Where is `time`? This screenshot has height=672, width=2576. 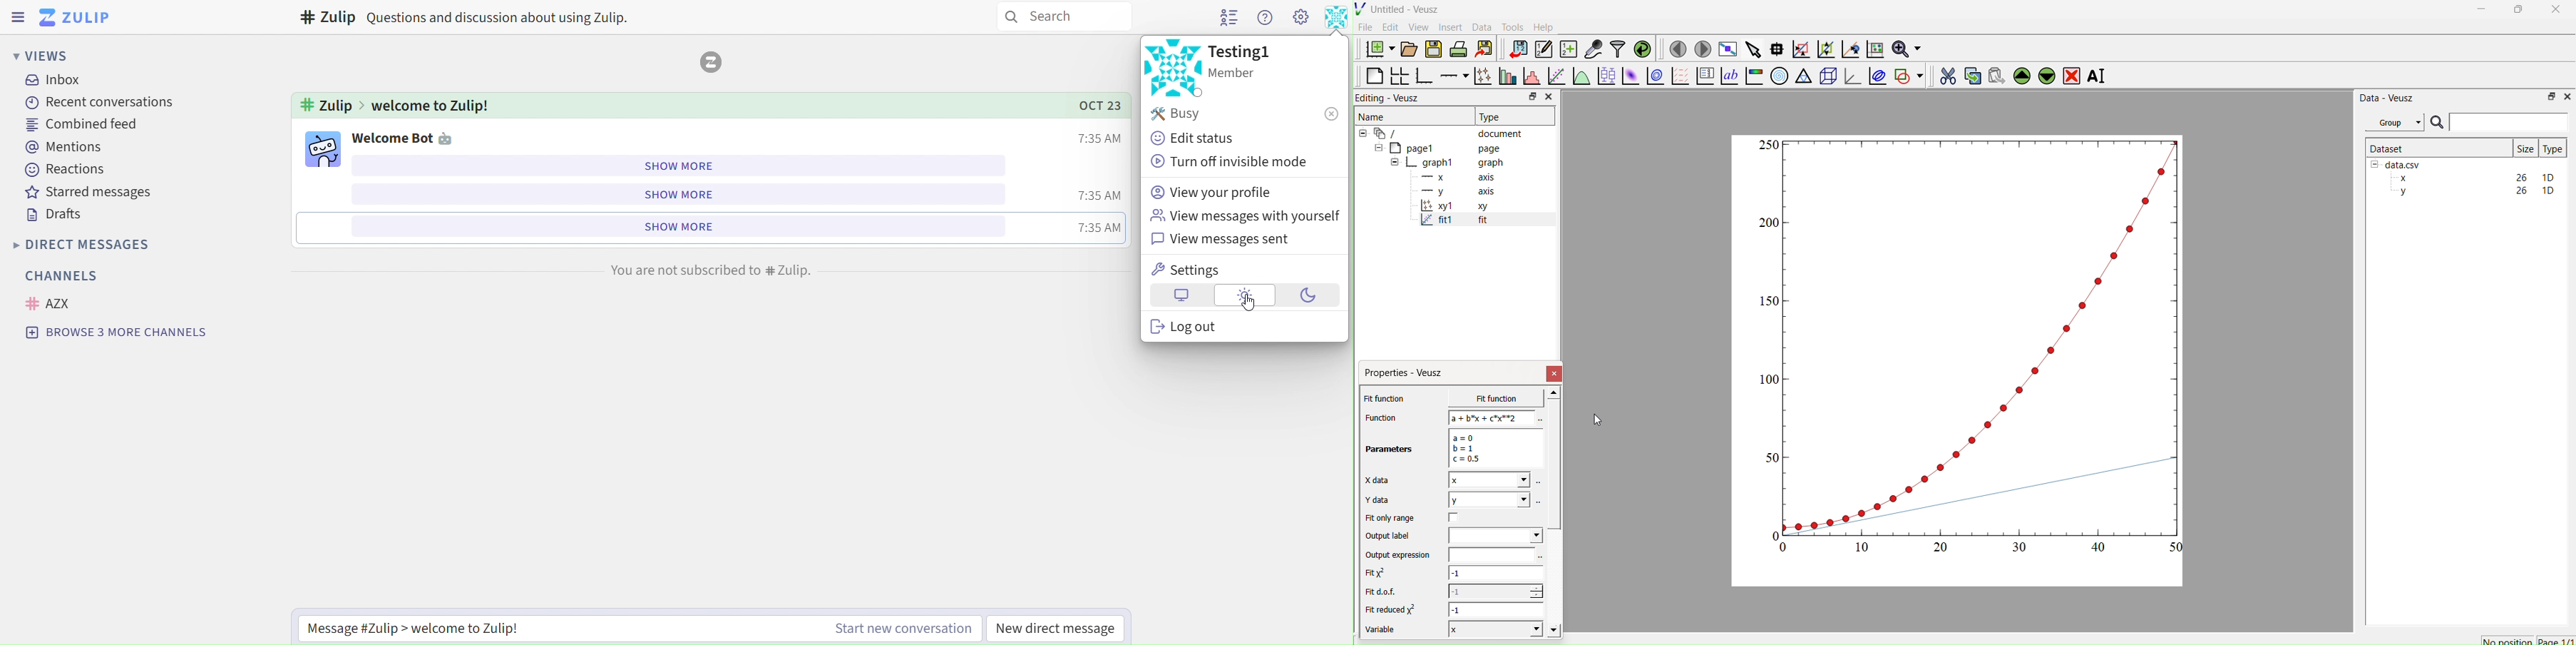
time is located at coordinates (1102, 230).